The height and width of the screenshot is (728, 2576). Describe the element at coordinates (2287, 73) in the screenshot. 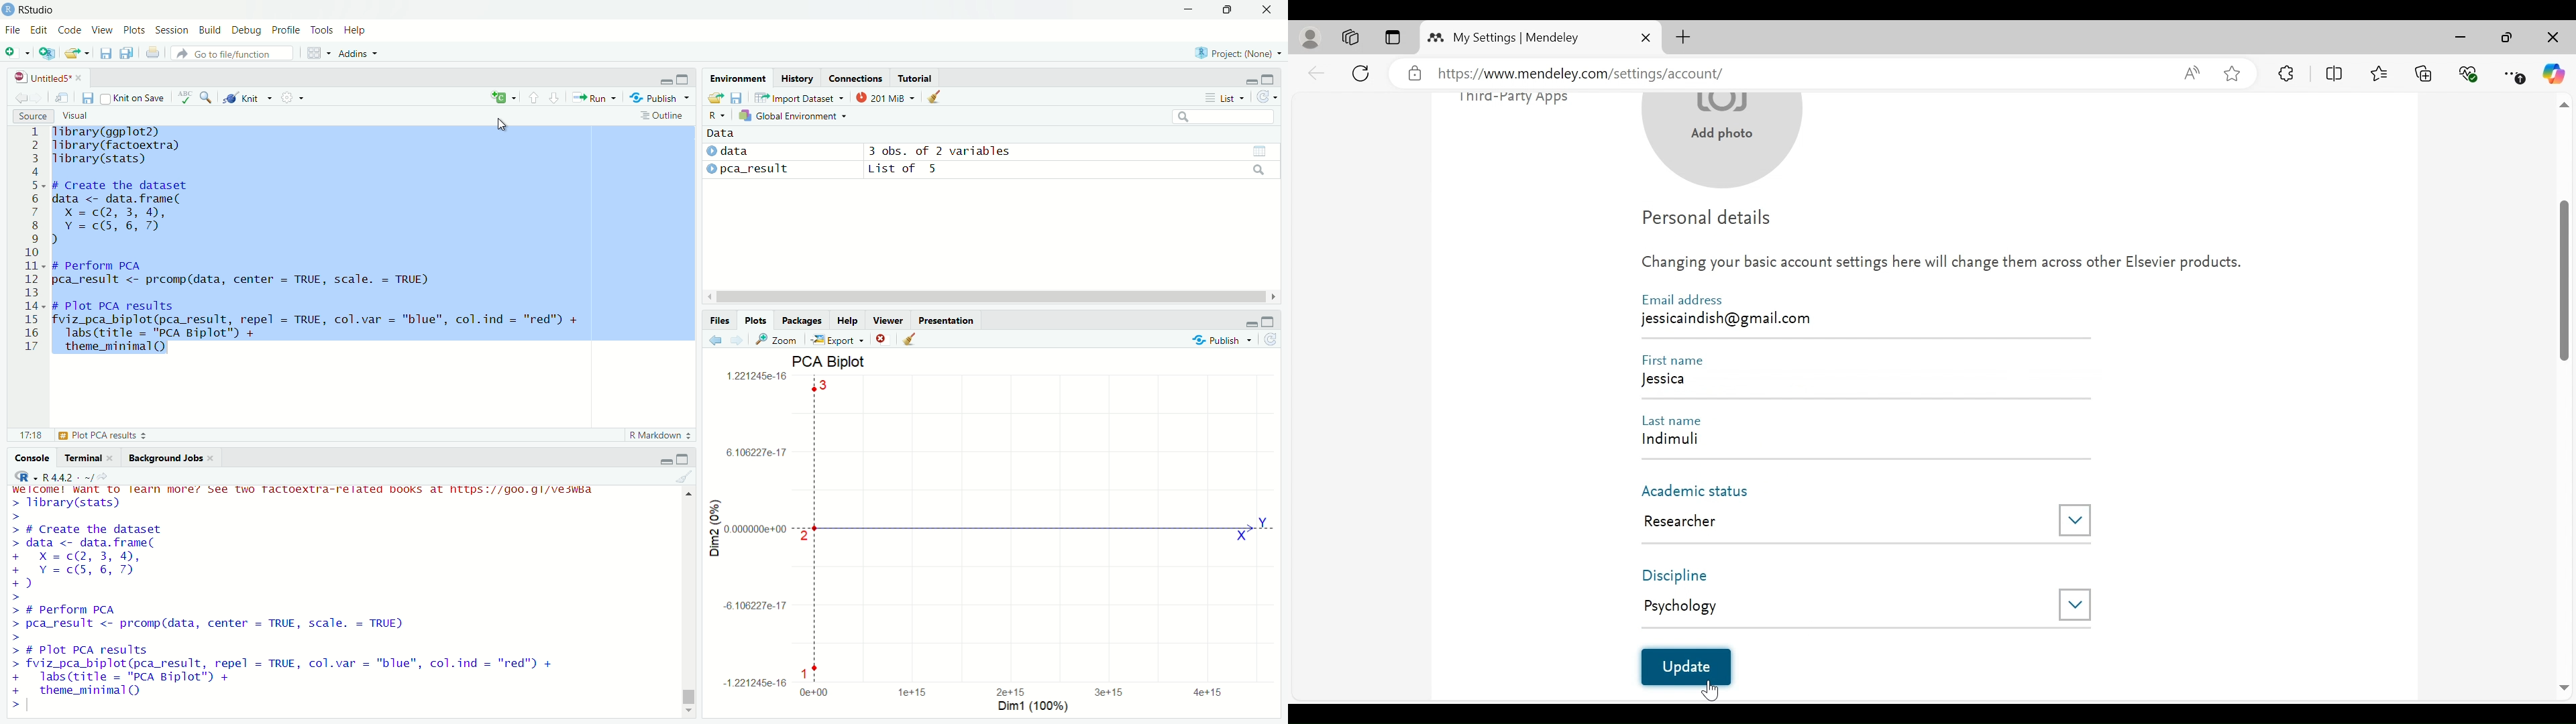

I see `Extensions` at that location.